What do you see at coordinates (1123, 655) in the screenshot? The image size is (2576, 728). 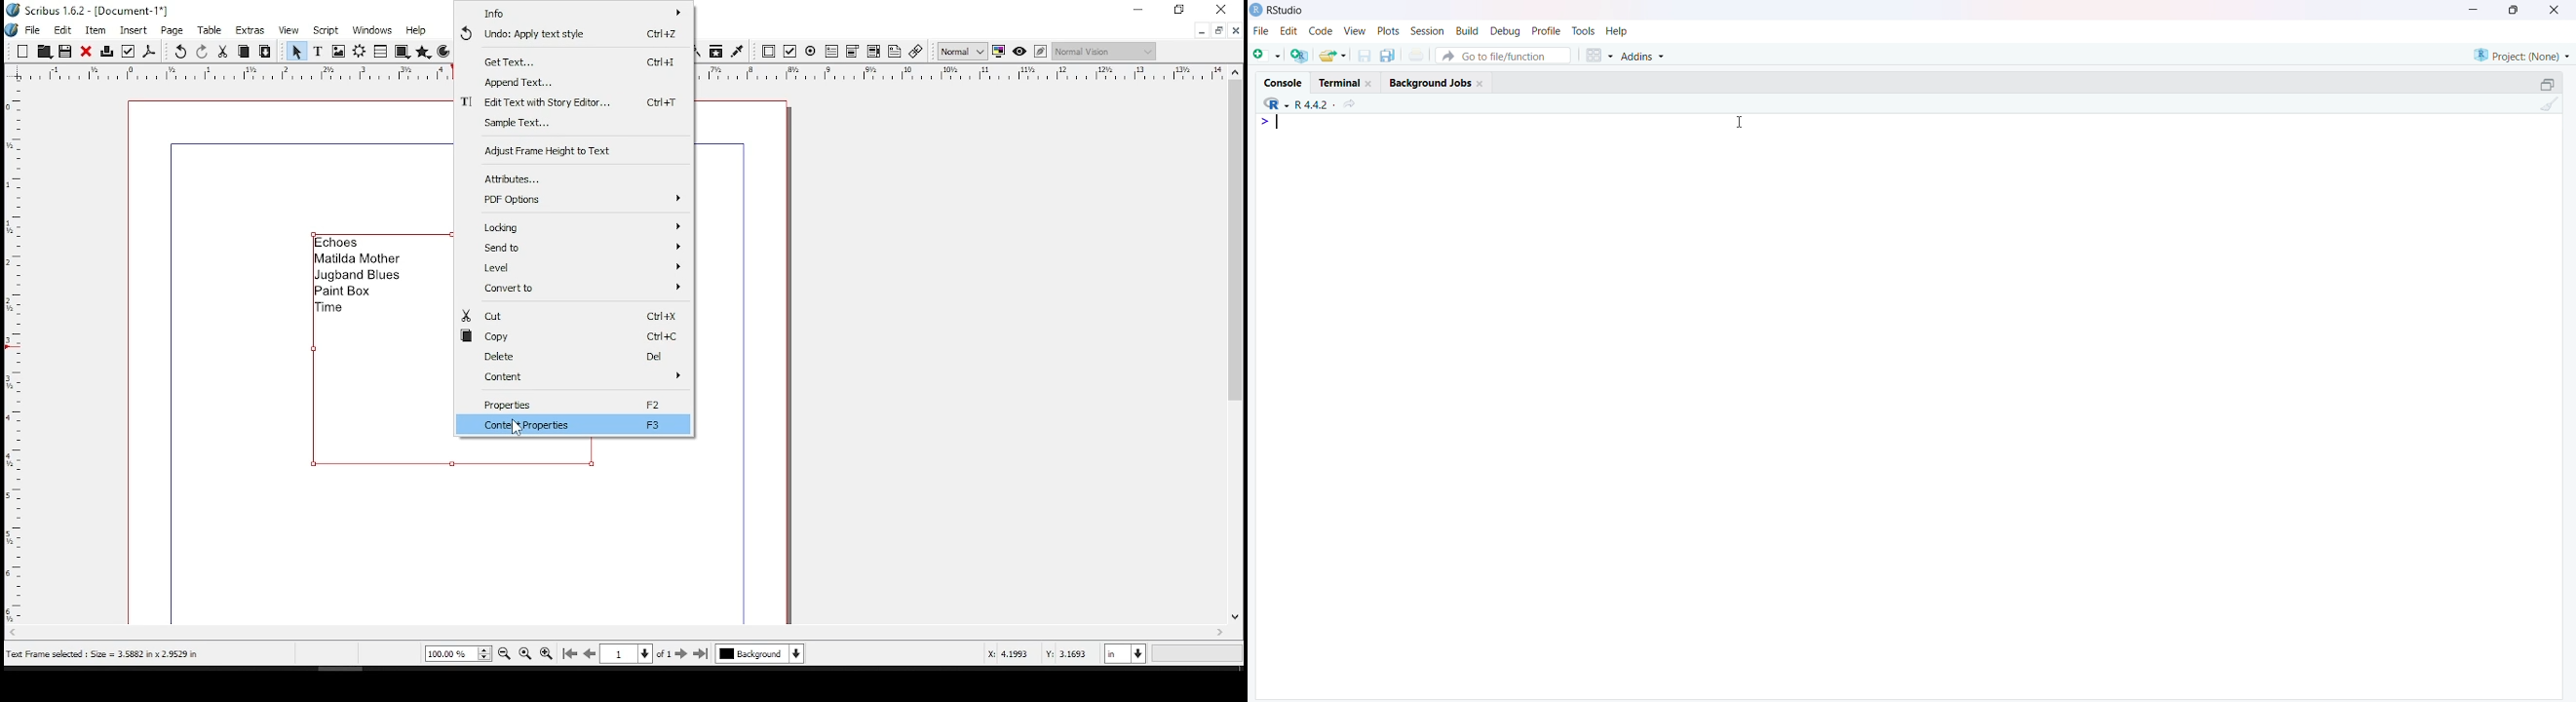 I see `units` at bounding box center [1123, 655].